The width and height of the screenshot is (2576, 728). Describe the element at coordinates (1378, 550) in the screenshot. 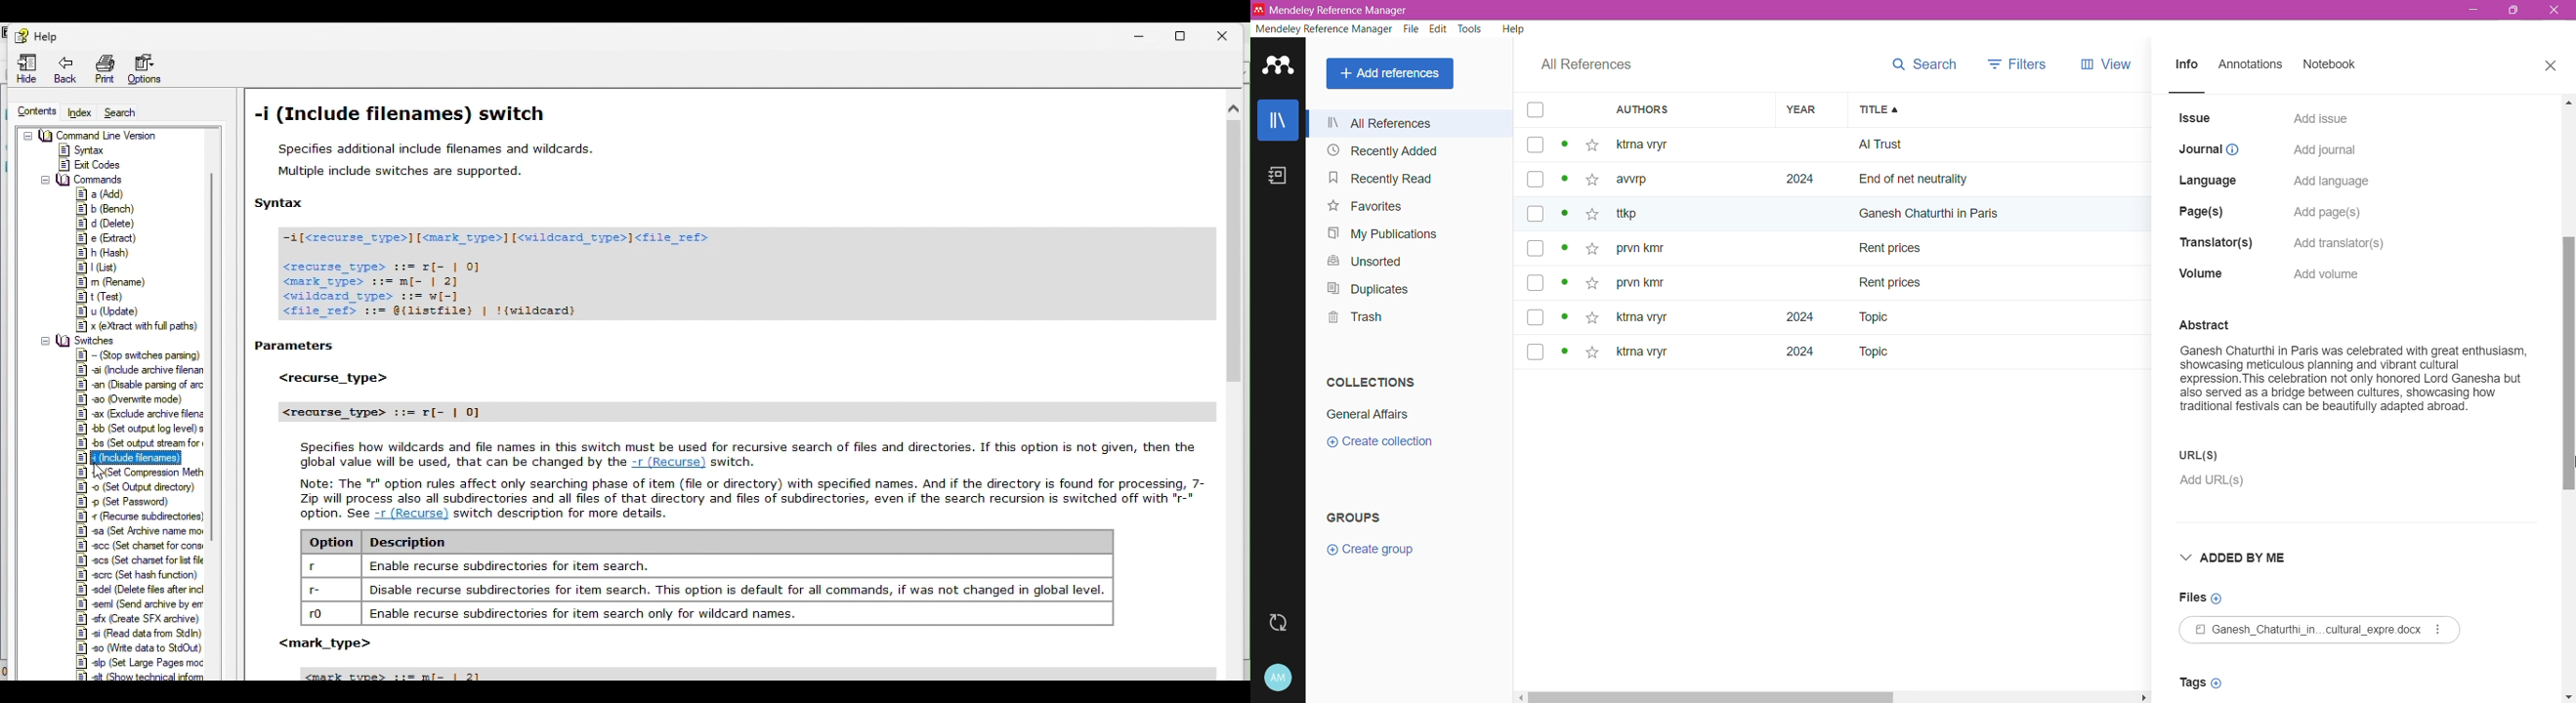

I see `Create Group` at that location.